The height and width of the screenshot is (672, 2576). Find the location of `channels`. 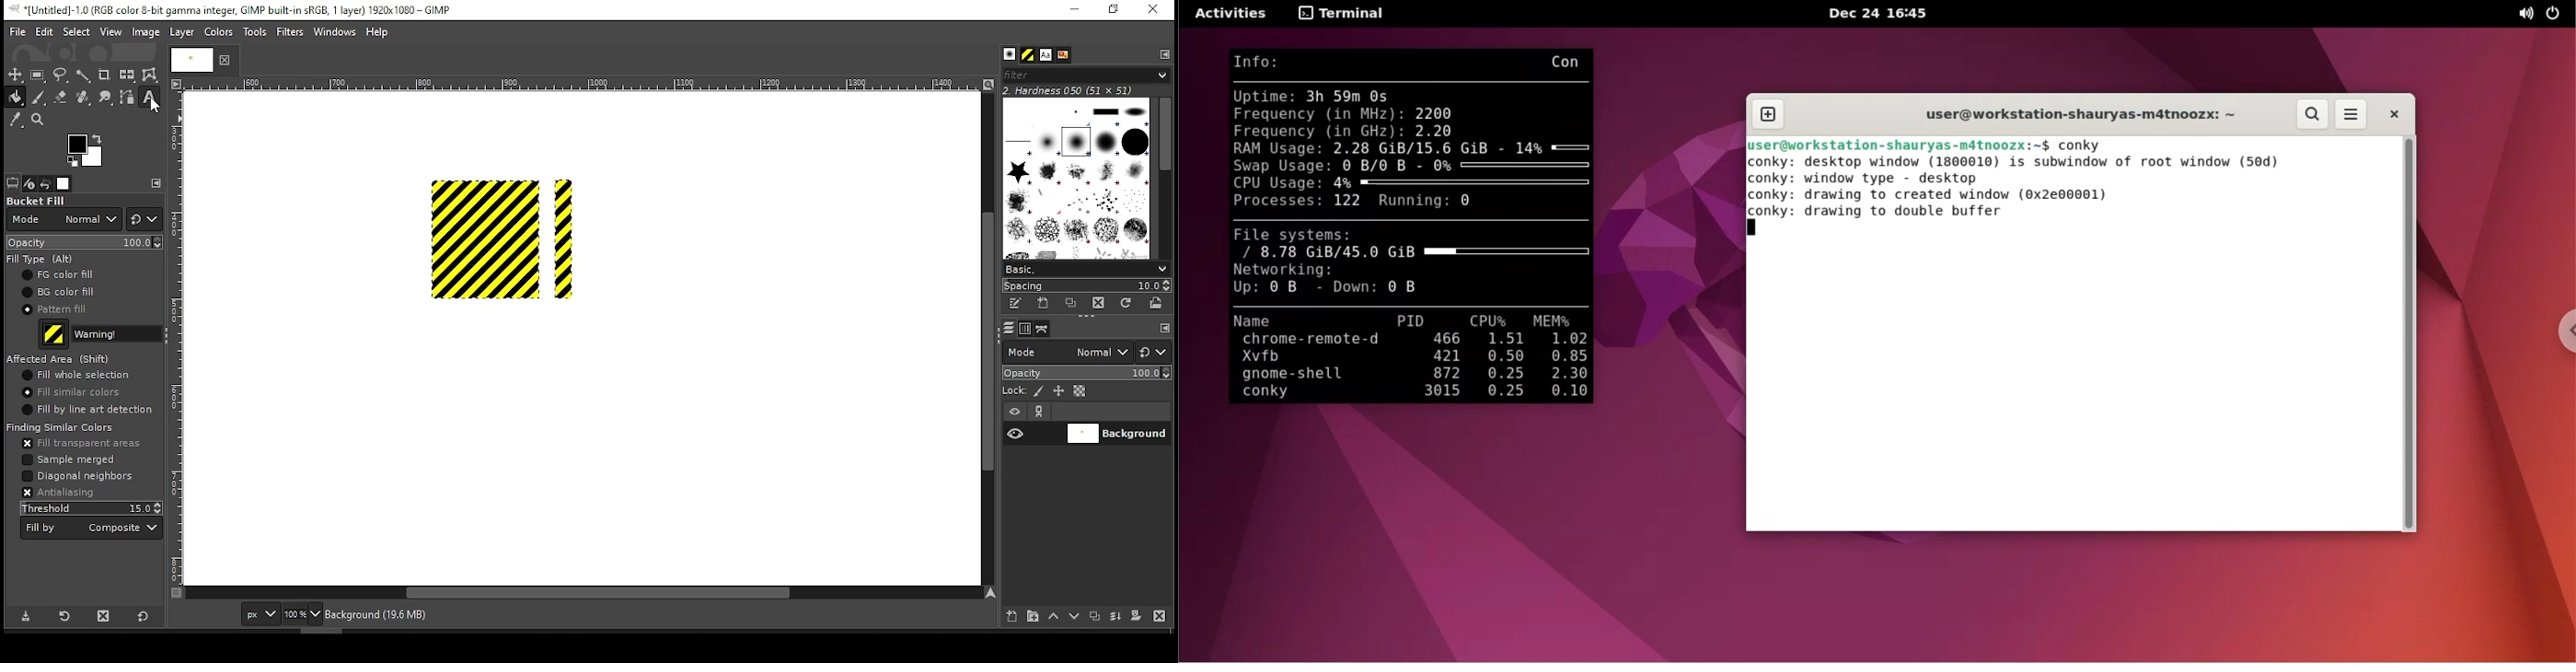

channels is located at coordinates (1024, 329).